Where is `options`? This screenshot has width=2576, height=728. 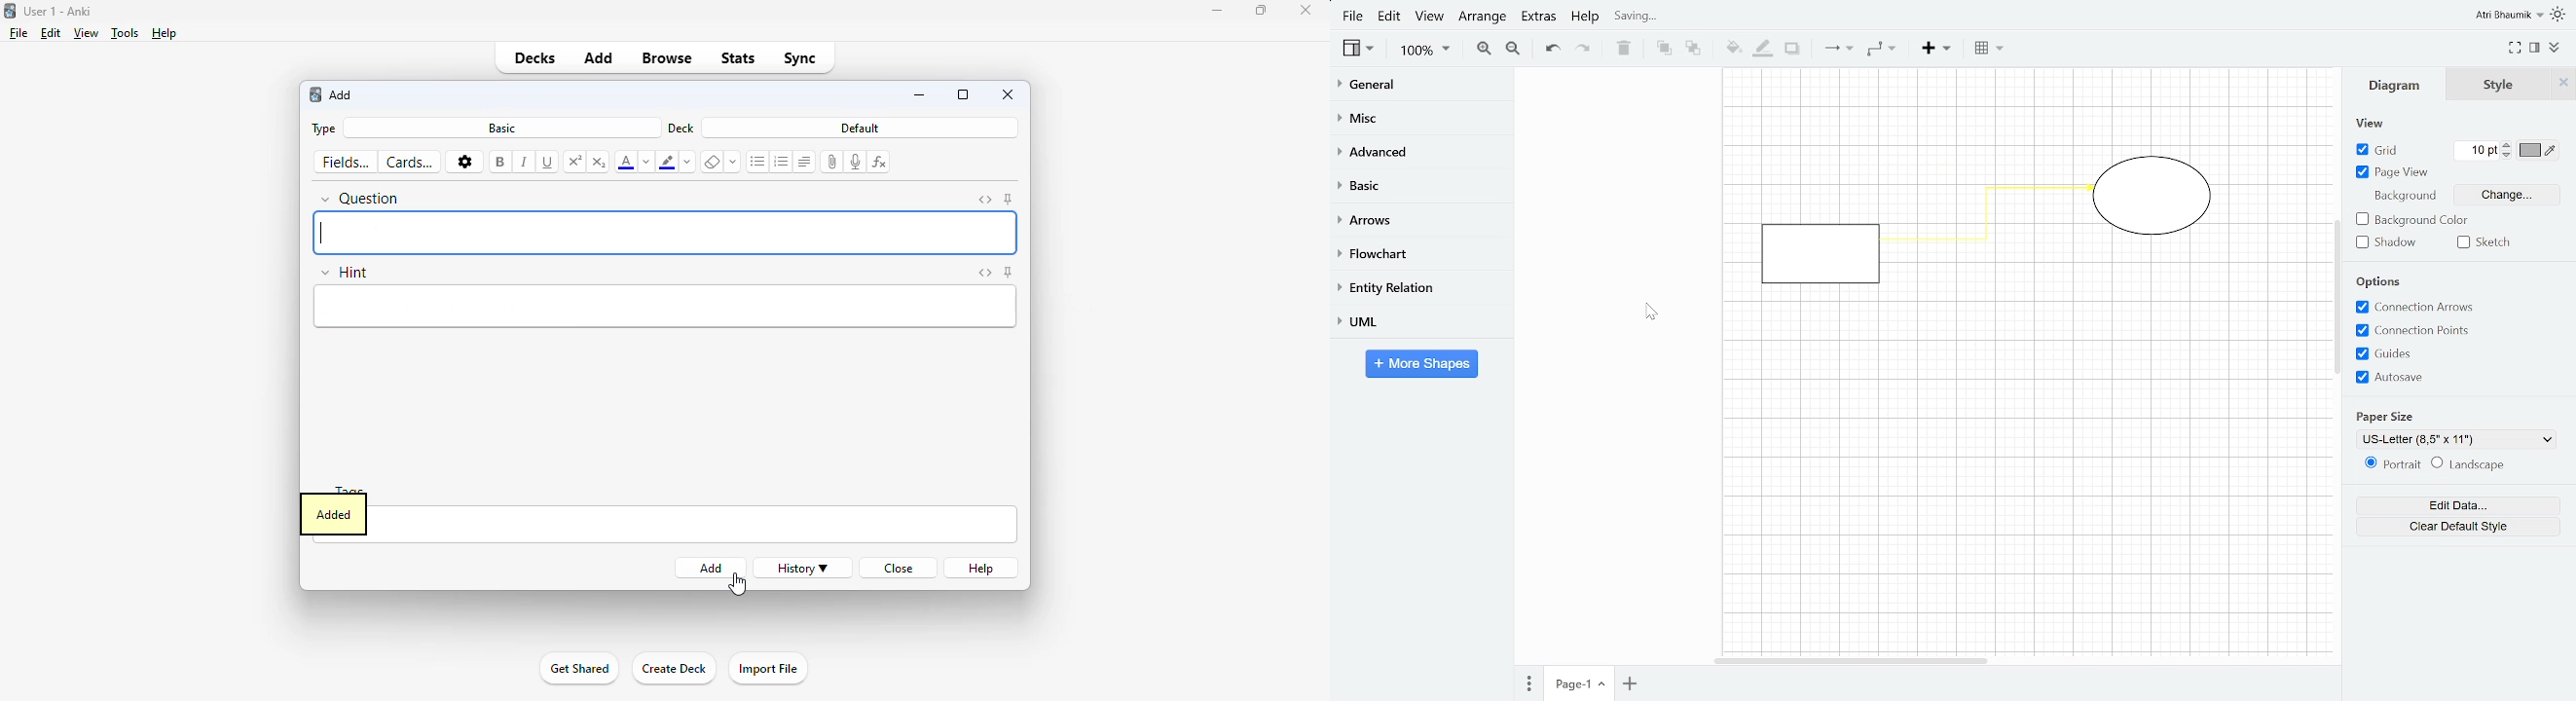 options is located at coordinates (2379, 282).